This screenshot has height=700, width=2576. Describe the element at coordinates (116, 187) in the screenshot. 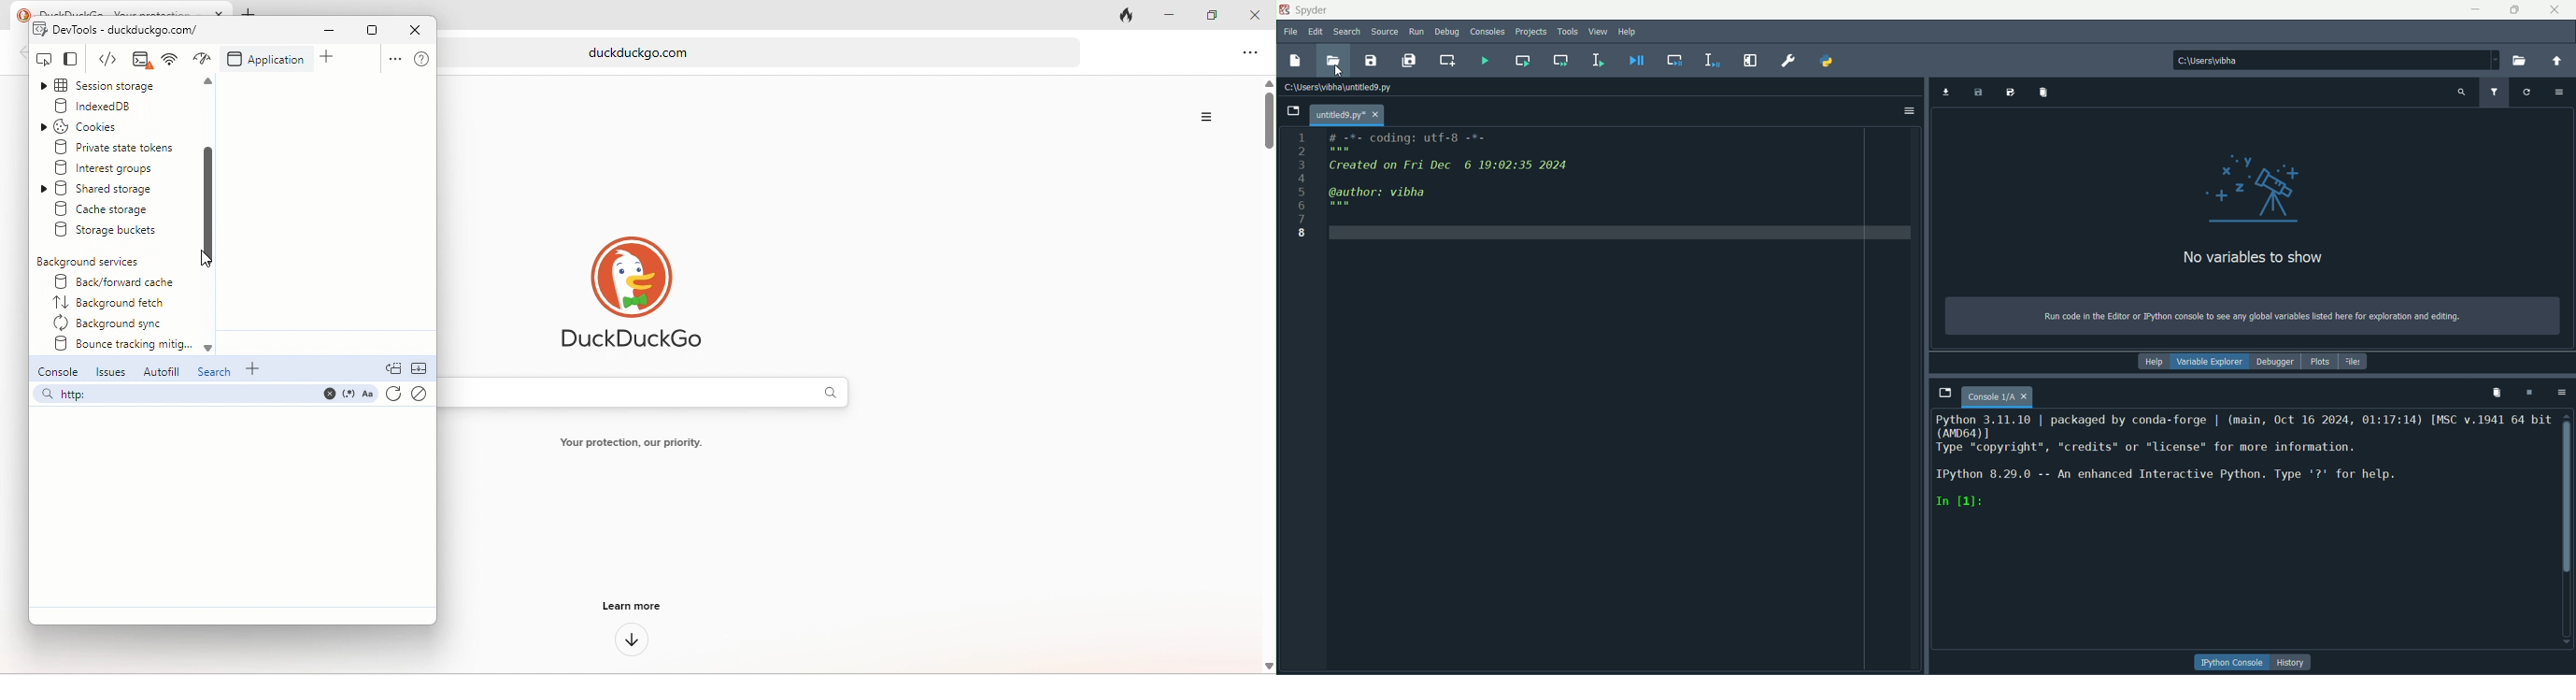

I see `shared storage` at that location.